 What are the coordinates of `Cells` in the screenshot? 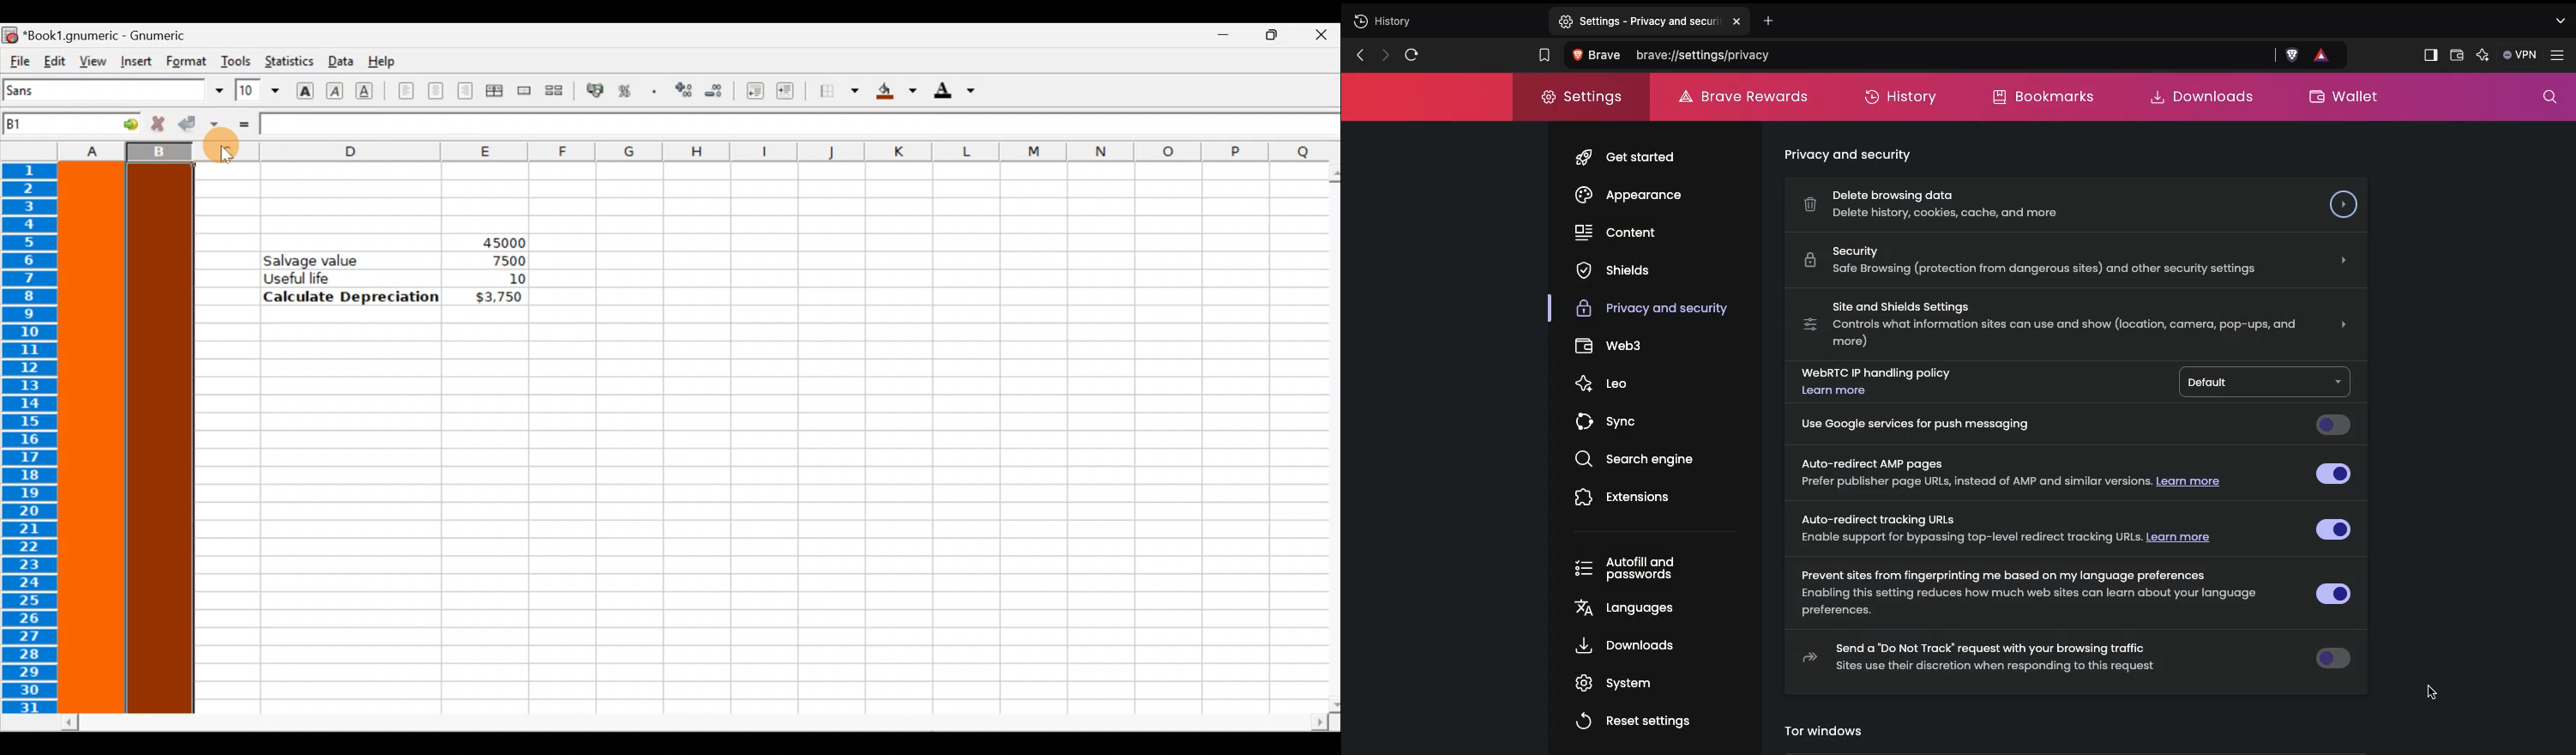 It's located at (737, 526).